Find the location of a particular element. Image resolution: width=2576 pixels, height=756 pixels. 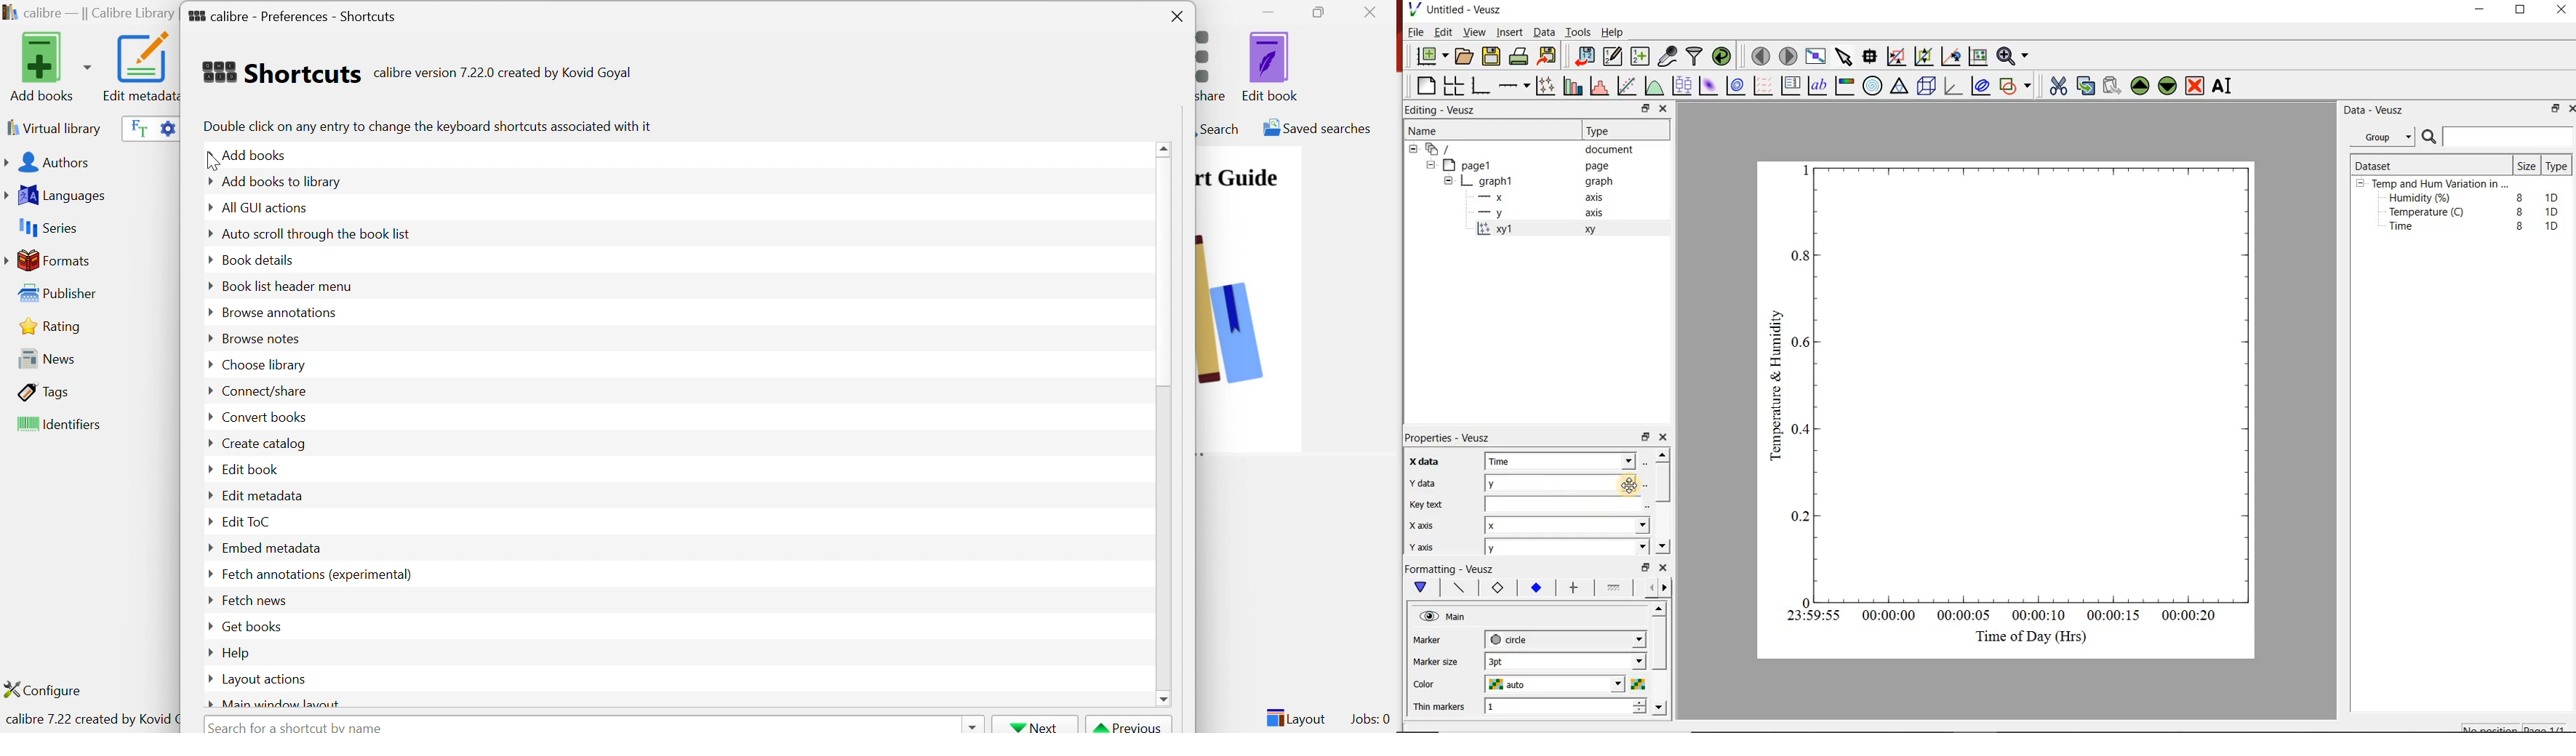

close is located at coordinates (2569, 108).